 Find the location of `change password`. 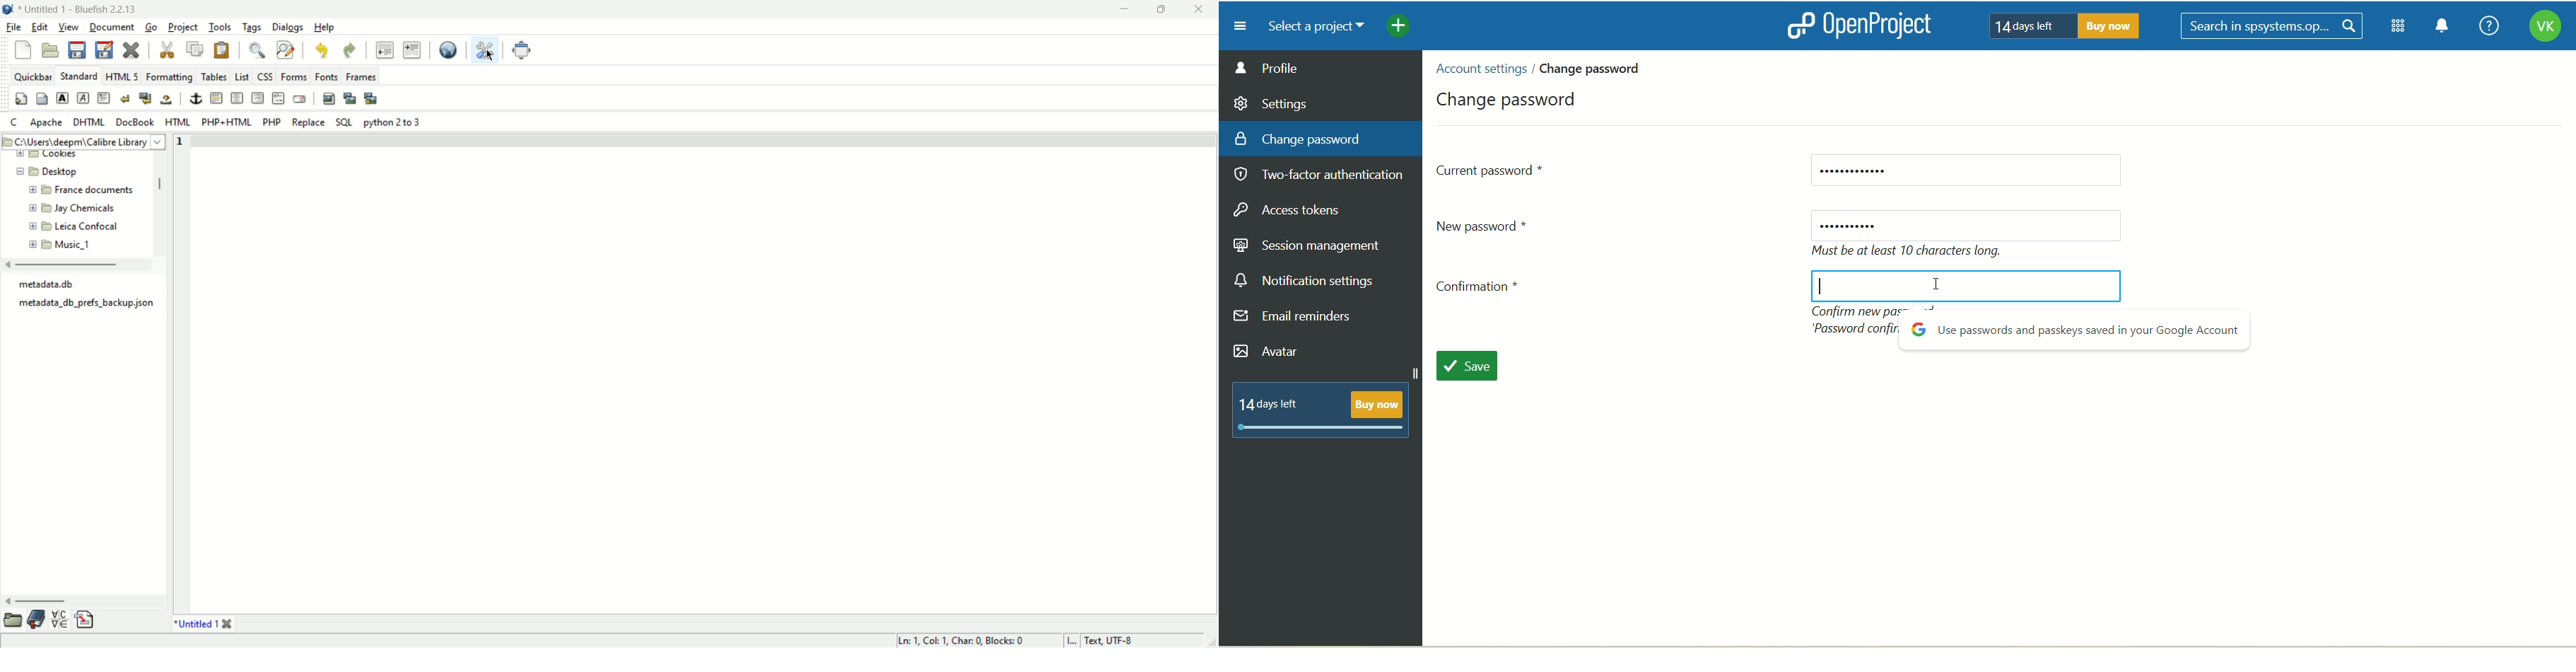

change password is located at coordinates (1298, 138).